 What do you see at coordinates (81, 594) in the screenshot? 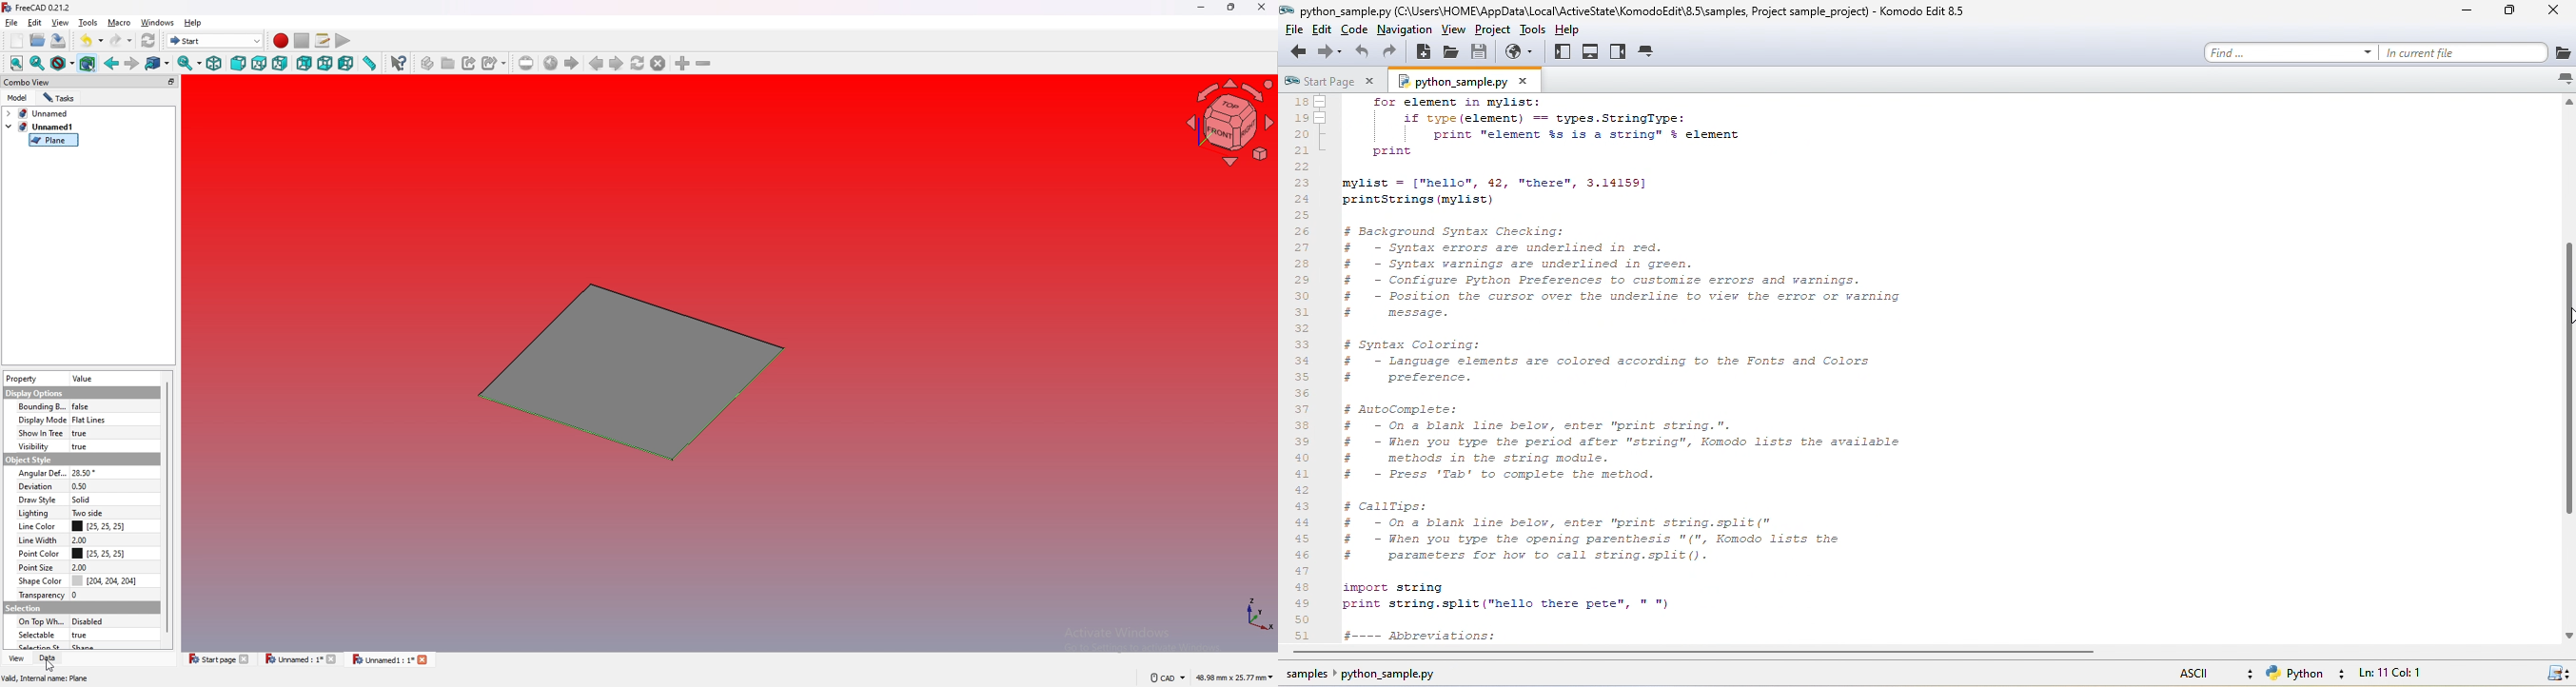
I see `0` at bounding box center [81, 594].